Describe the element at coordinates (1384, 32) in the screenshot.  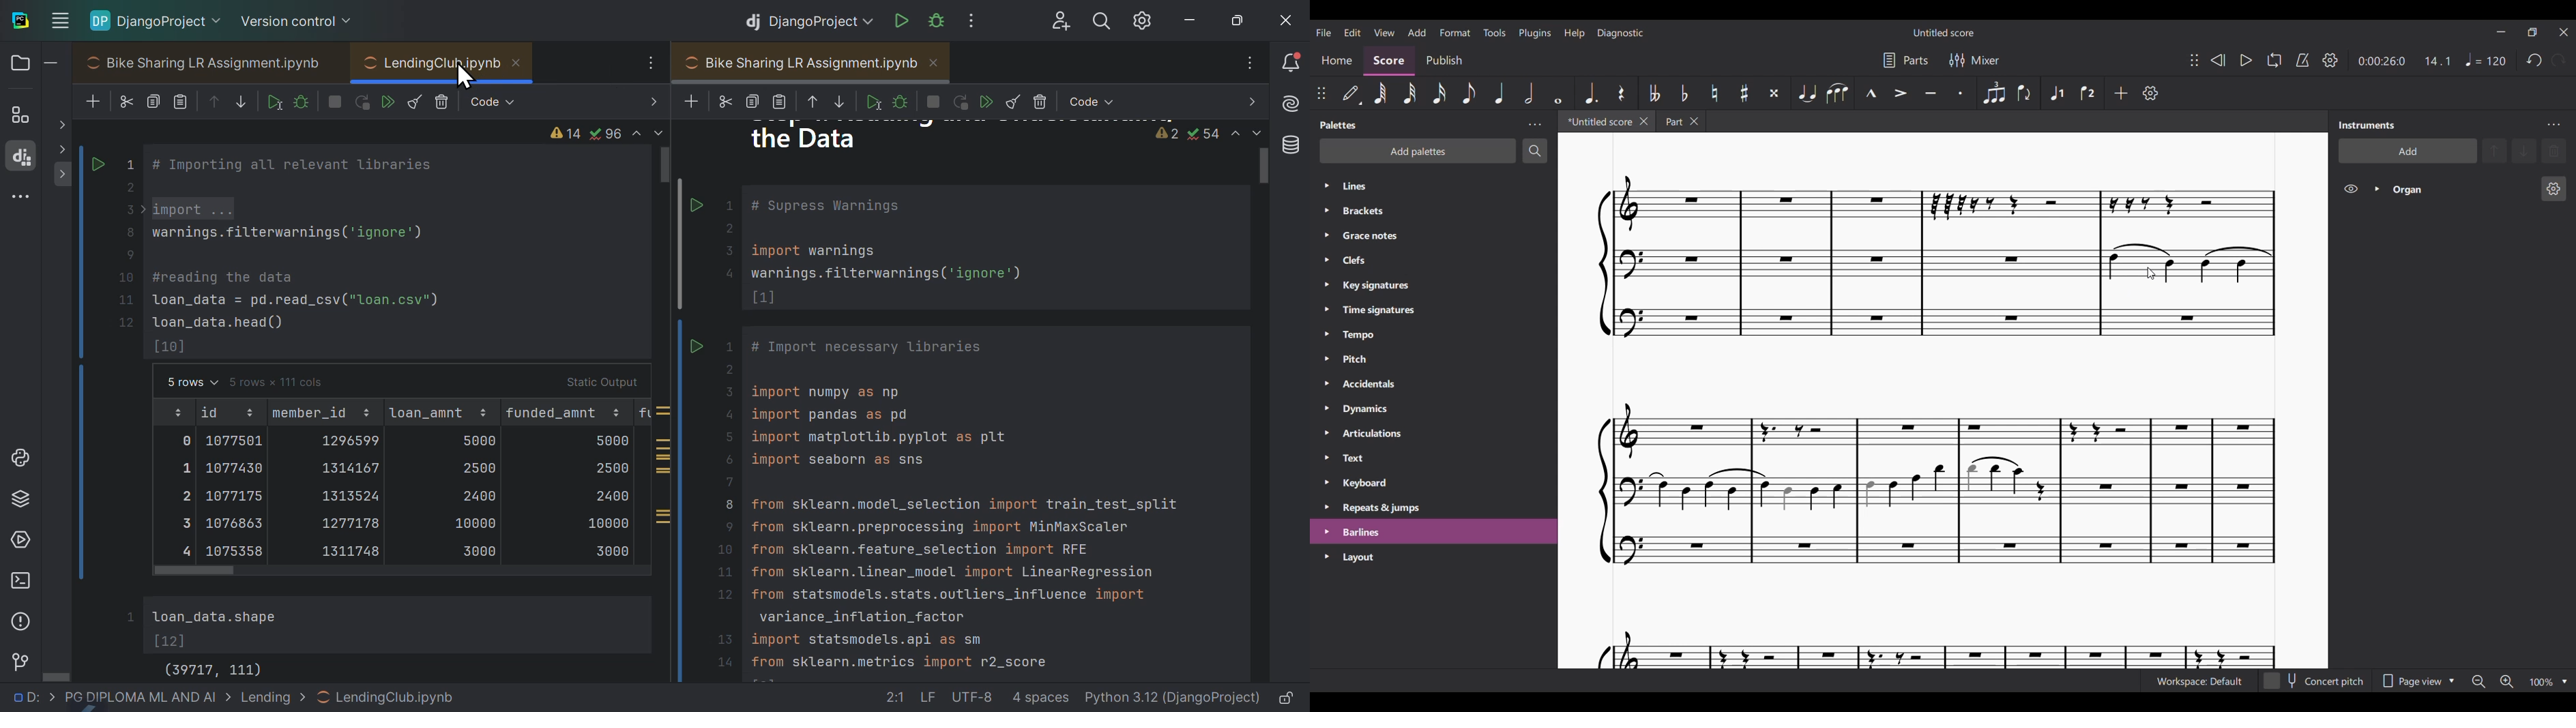
I see `View menu` at that location.